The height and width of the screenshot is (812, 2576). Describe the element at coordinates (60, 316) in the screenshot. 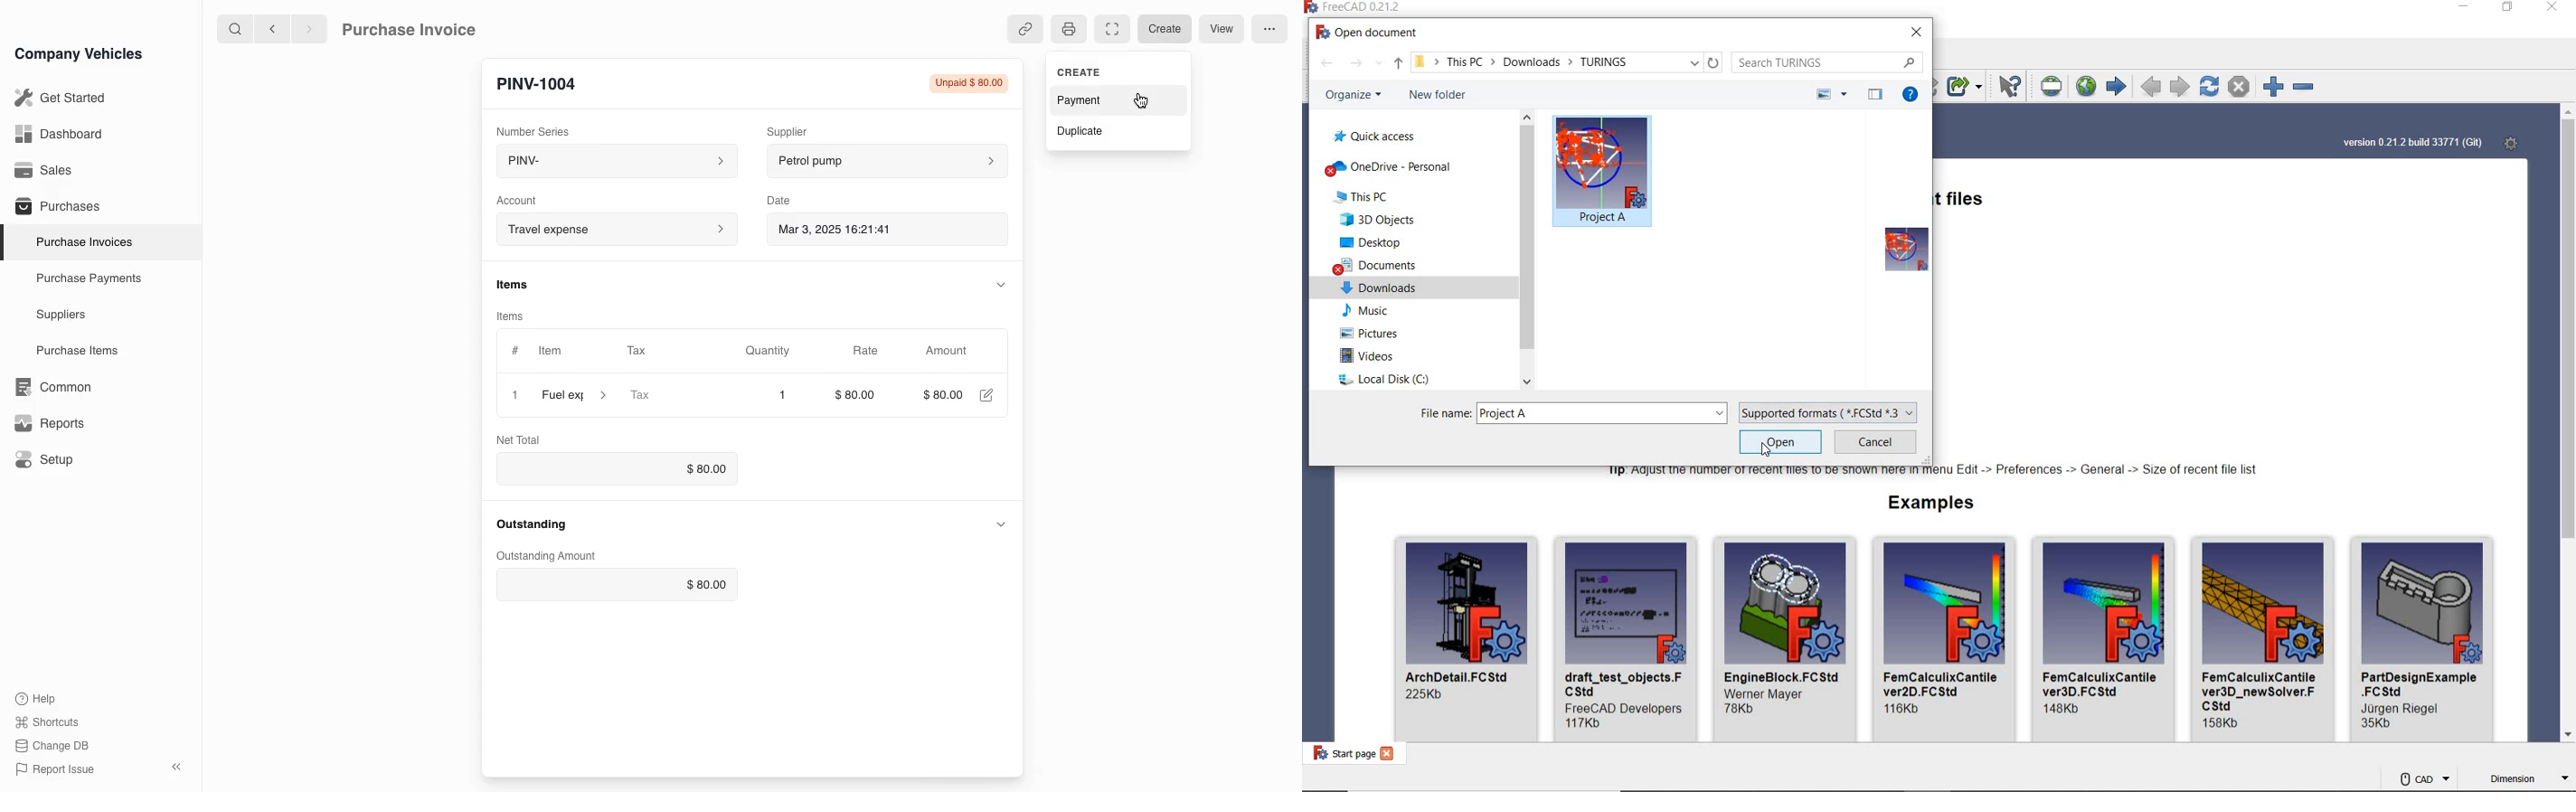

I see `Suppliers` at that location.